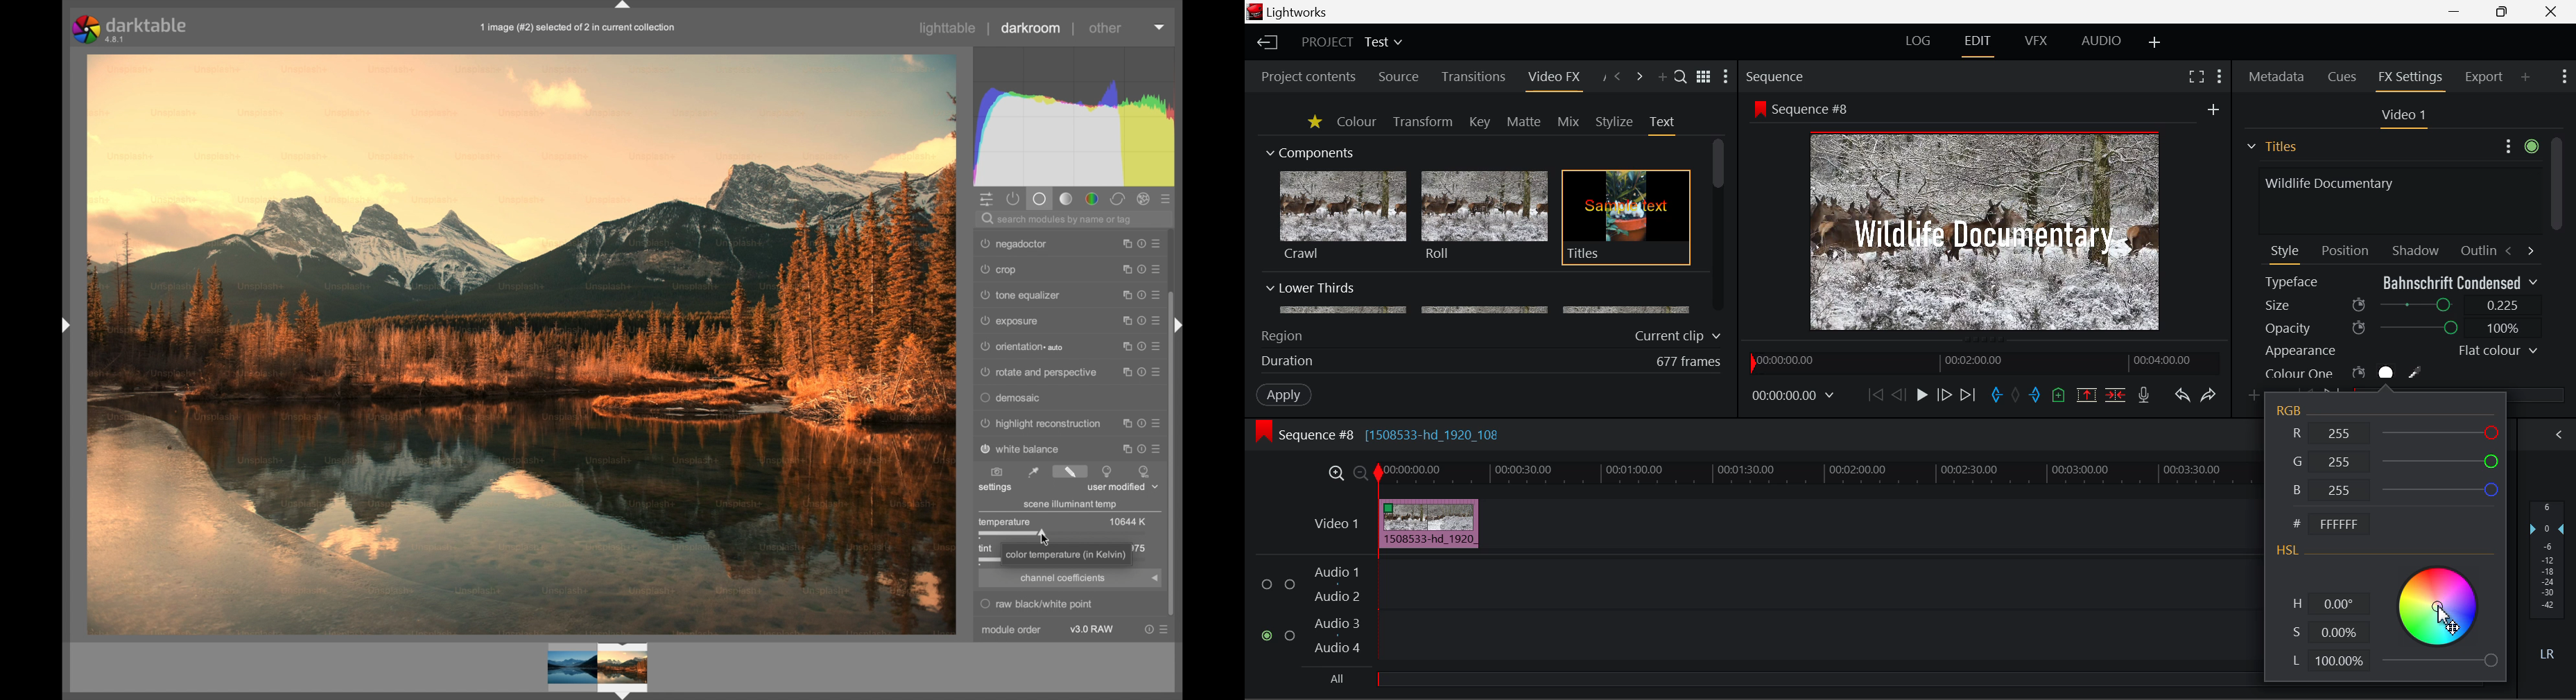  Describe the element at coordinates (1424, 123) in the screenshot. I see `Transform` at that location.